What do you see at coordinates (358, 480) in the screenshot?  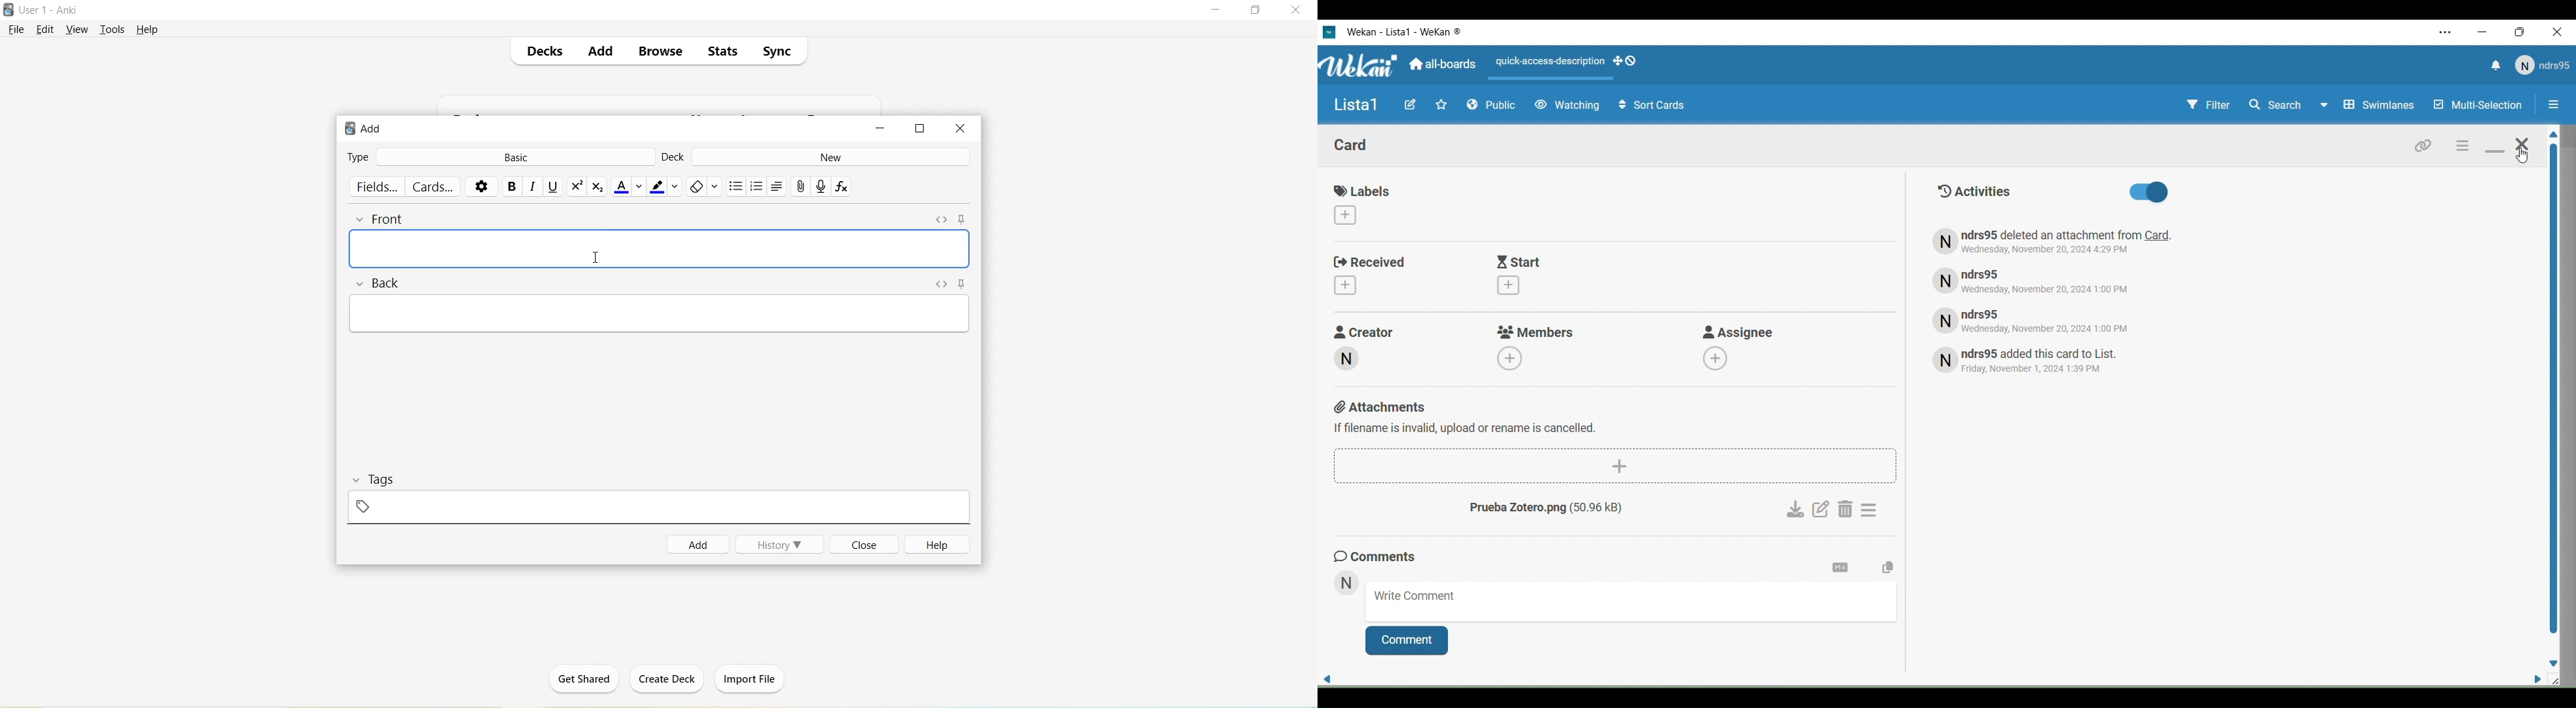 I see `Collapse` at bounding box center [358, 480].